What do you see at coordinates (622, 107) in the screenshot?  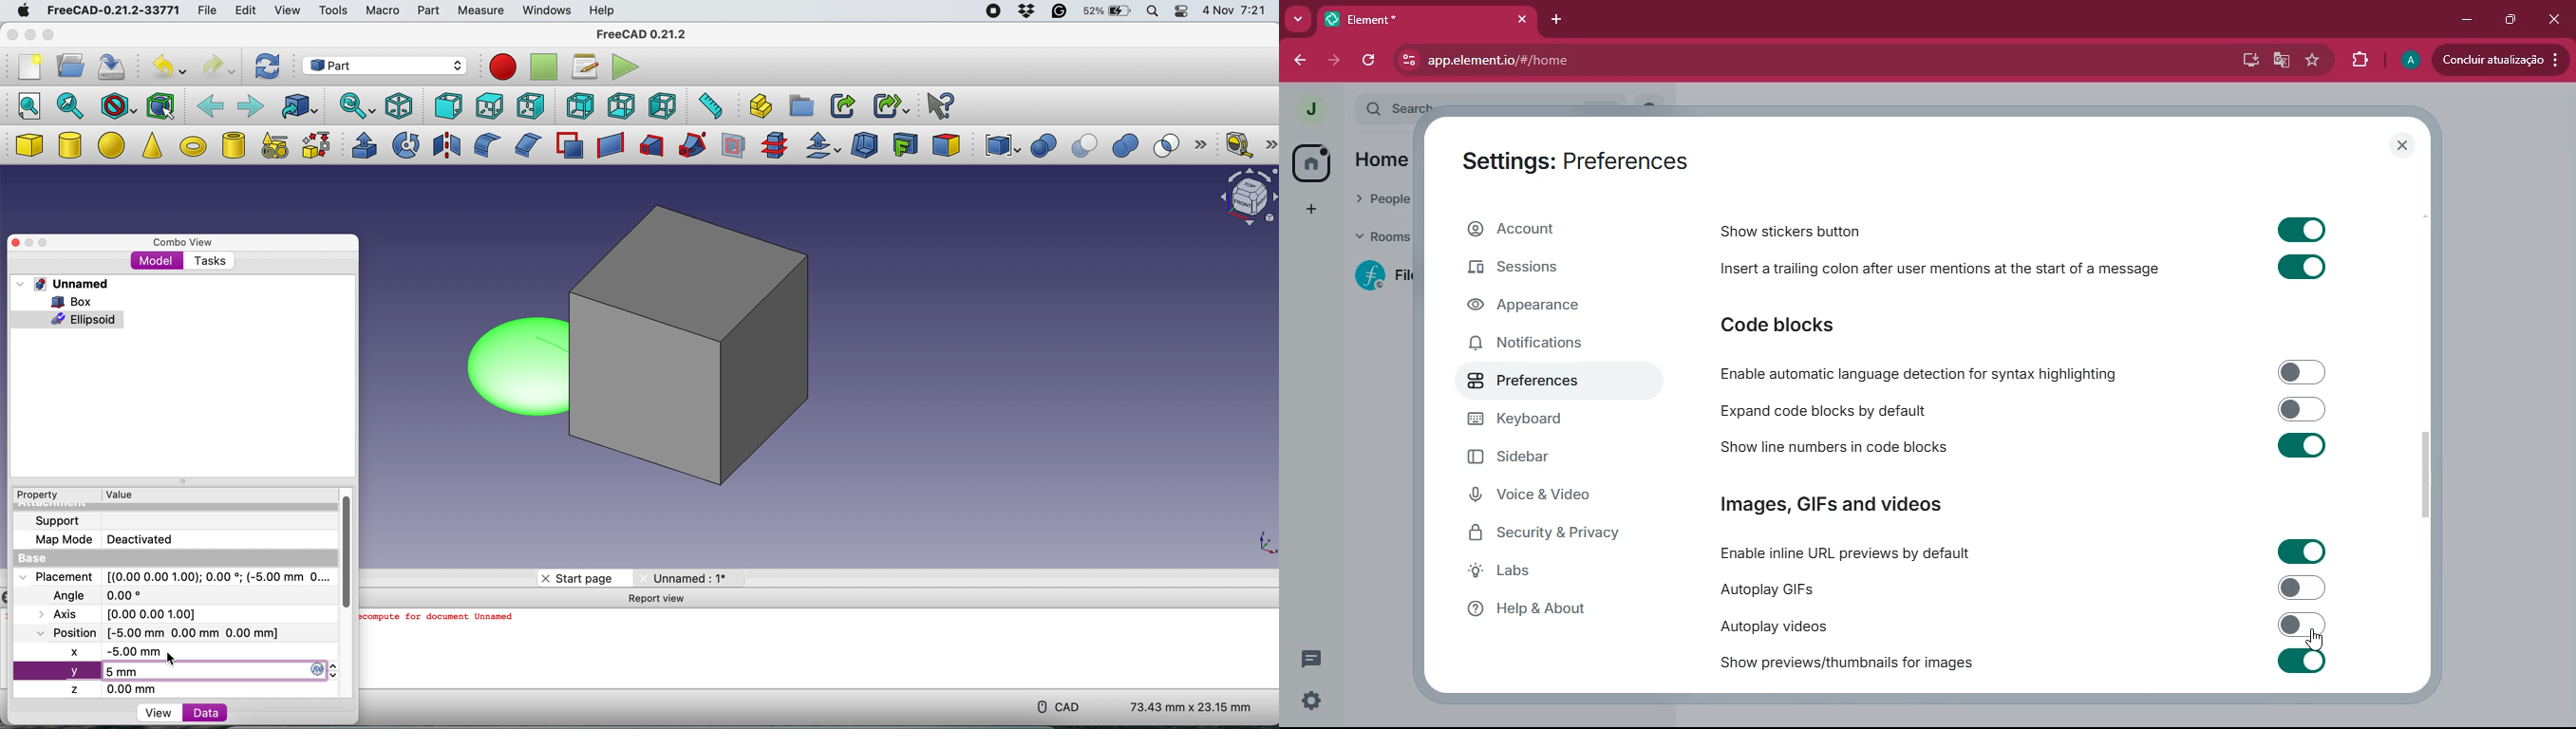 I see `bottom` at bounding box center [622, 107].